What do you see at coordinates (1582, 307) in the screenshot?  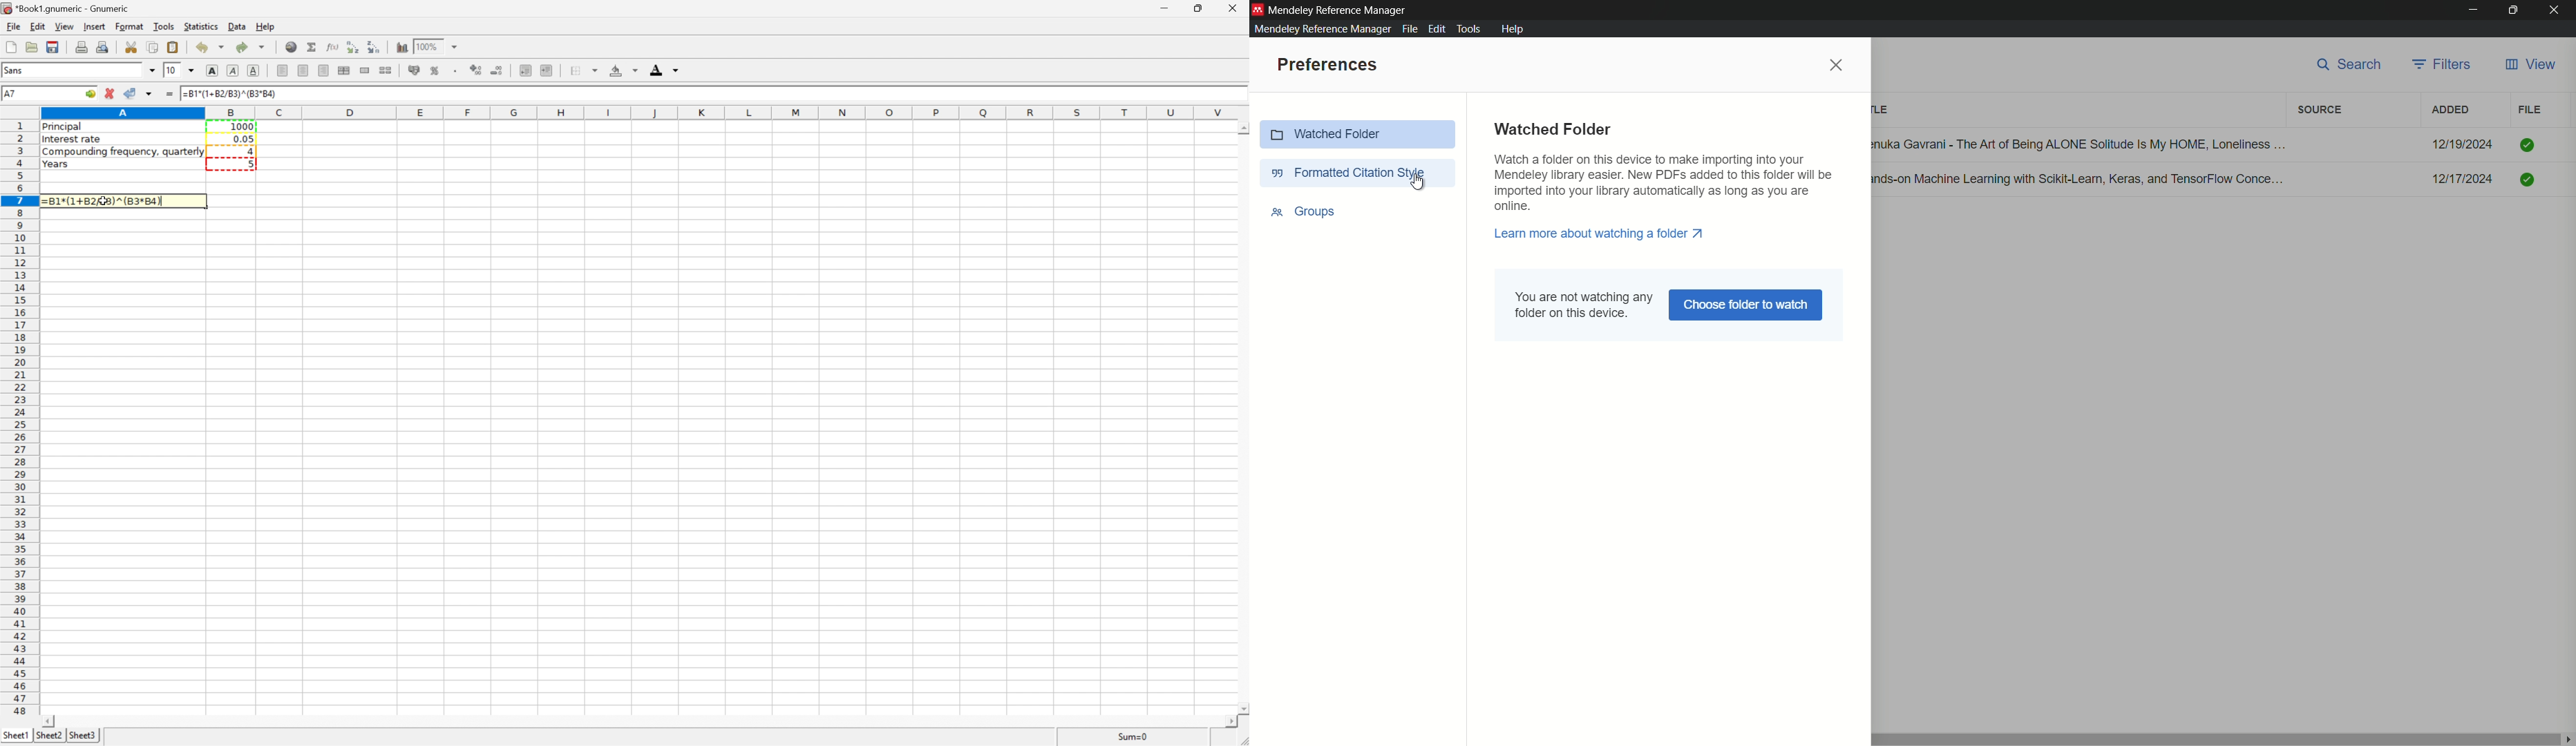 I see `You are not watching any folder on this device` at bounding box center [1582, 307].